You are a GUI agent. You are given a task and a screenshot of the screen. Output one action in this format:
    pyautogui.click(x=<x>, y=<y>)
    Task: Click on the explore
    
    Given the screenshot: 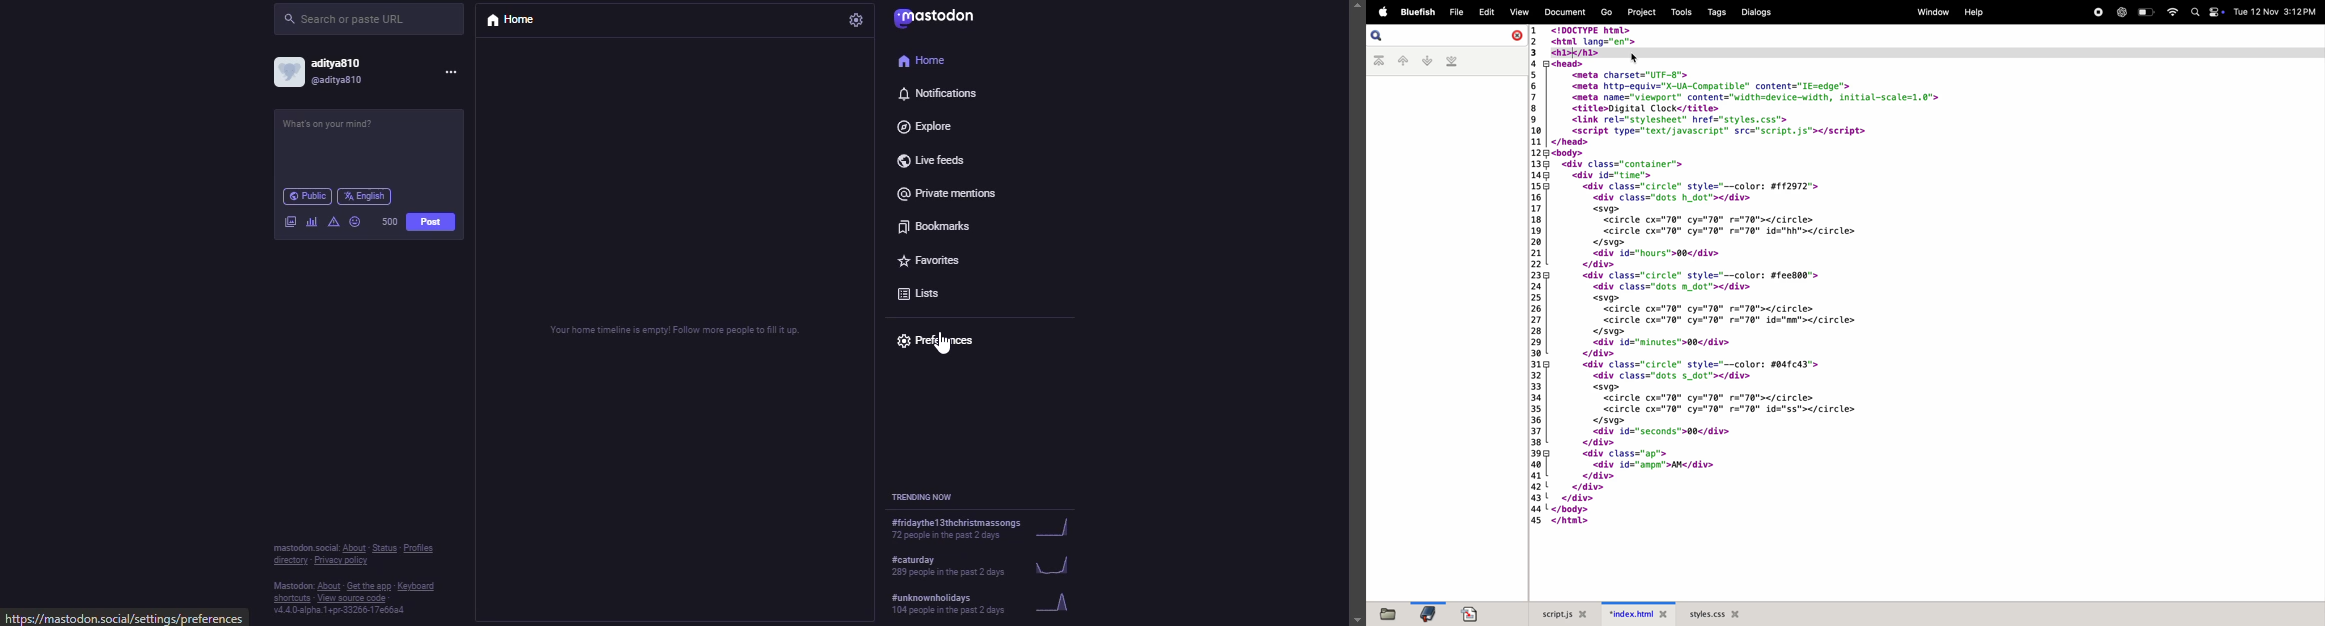 What is the action you would take?
    pyautogui.click(x=921, y=123)
    